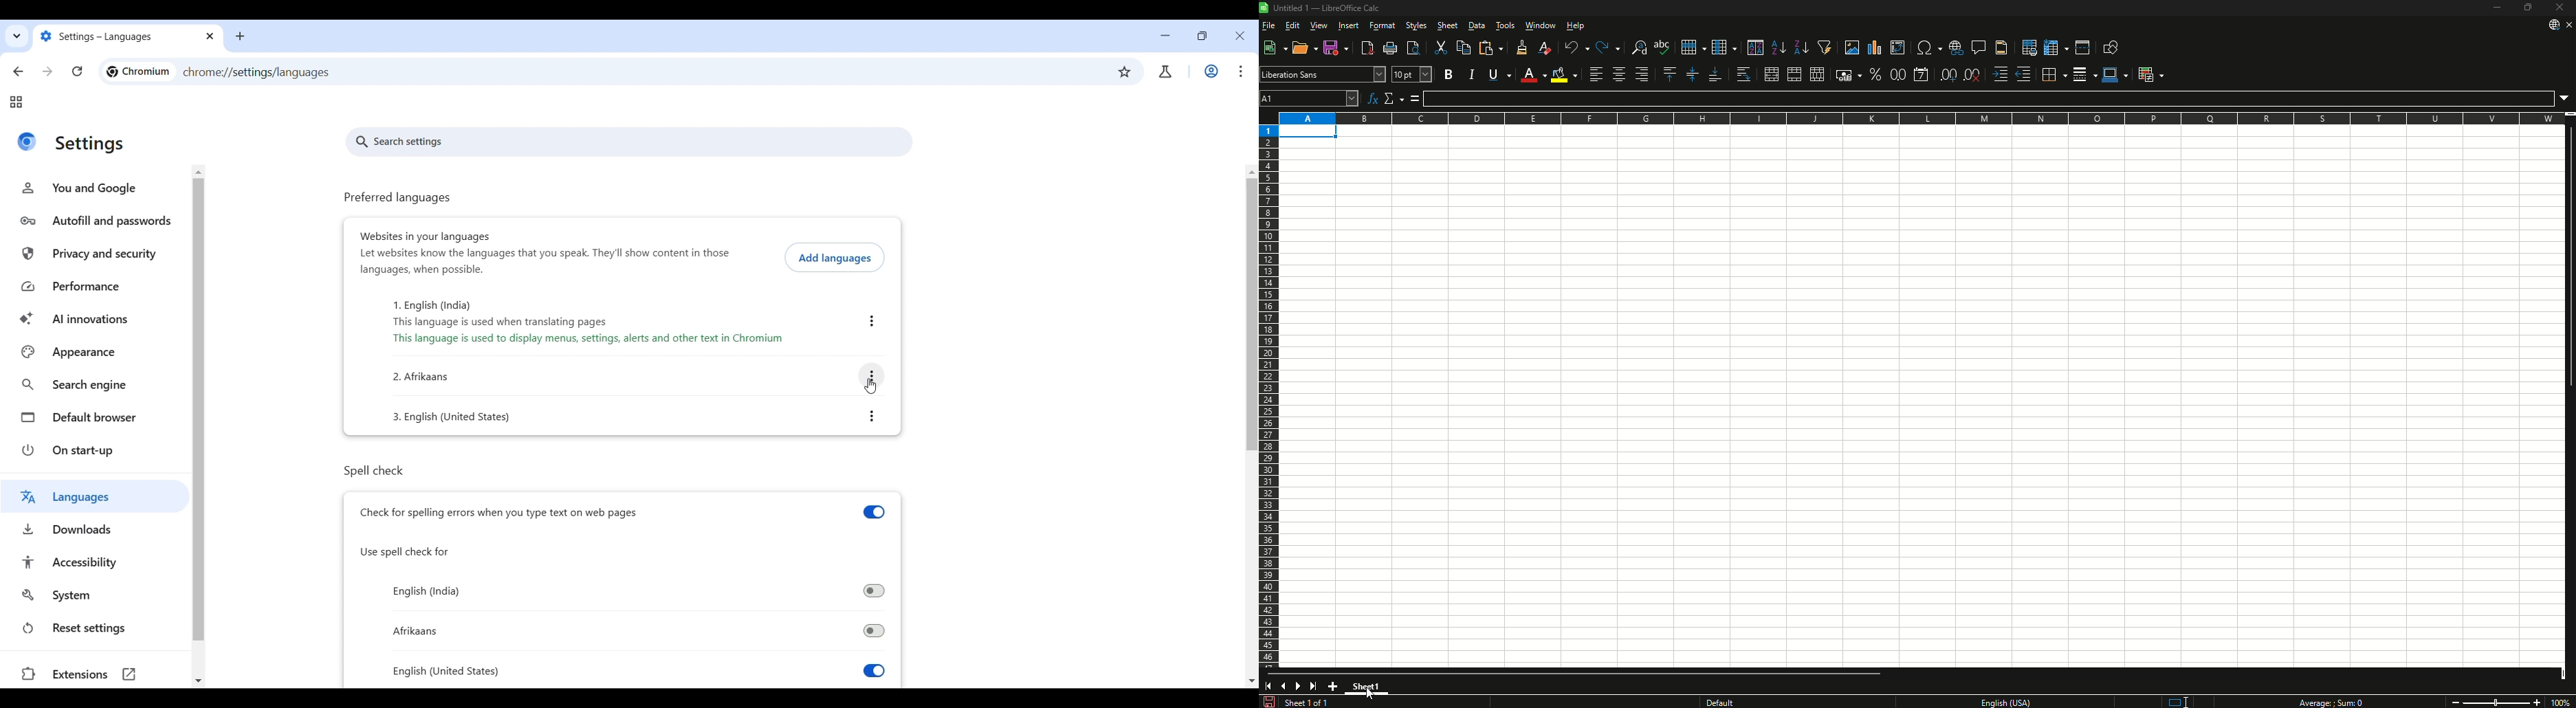  Describe the element at coordinates (99, 562) in the screenshot. I see `Accessibility` at that location.